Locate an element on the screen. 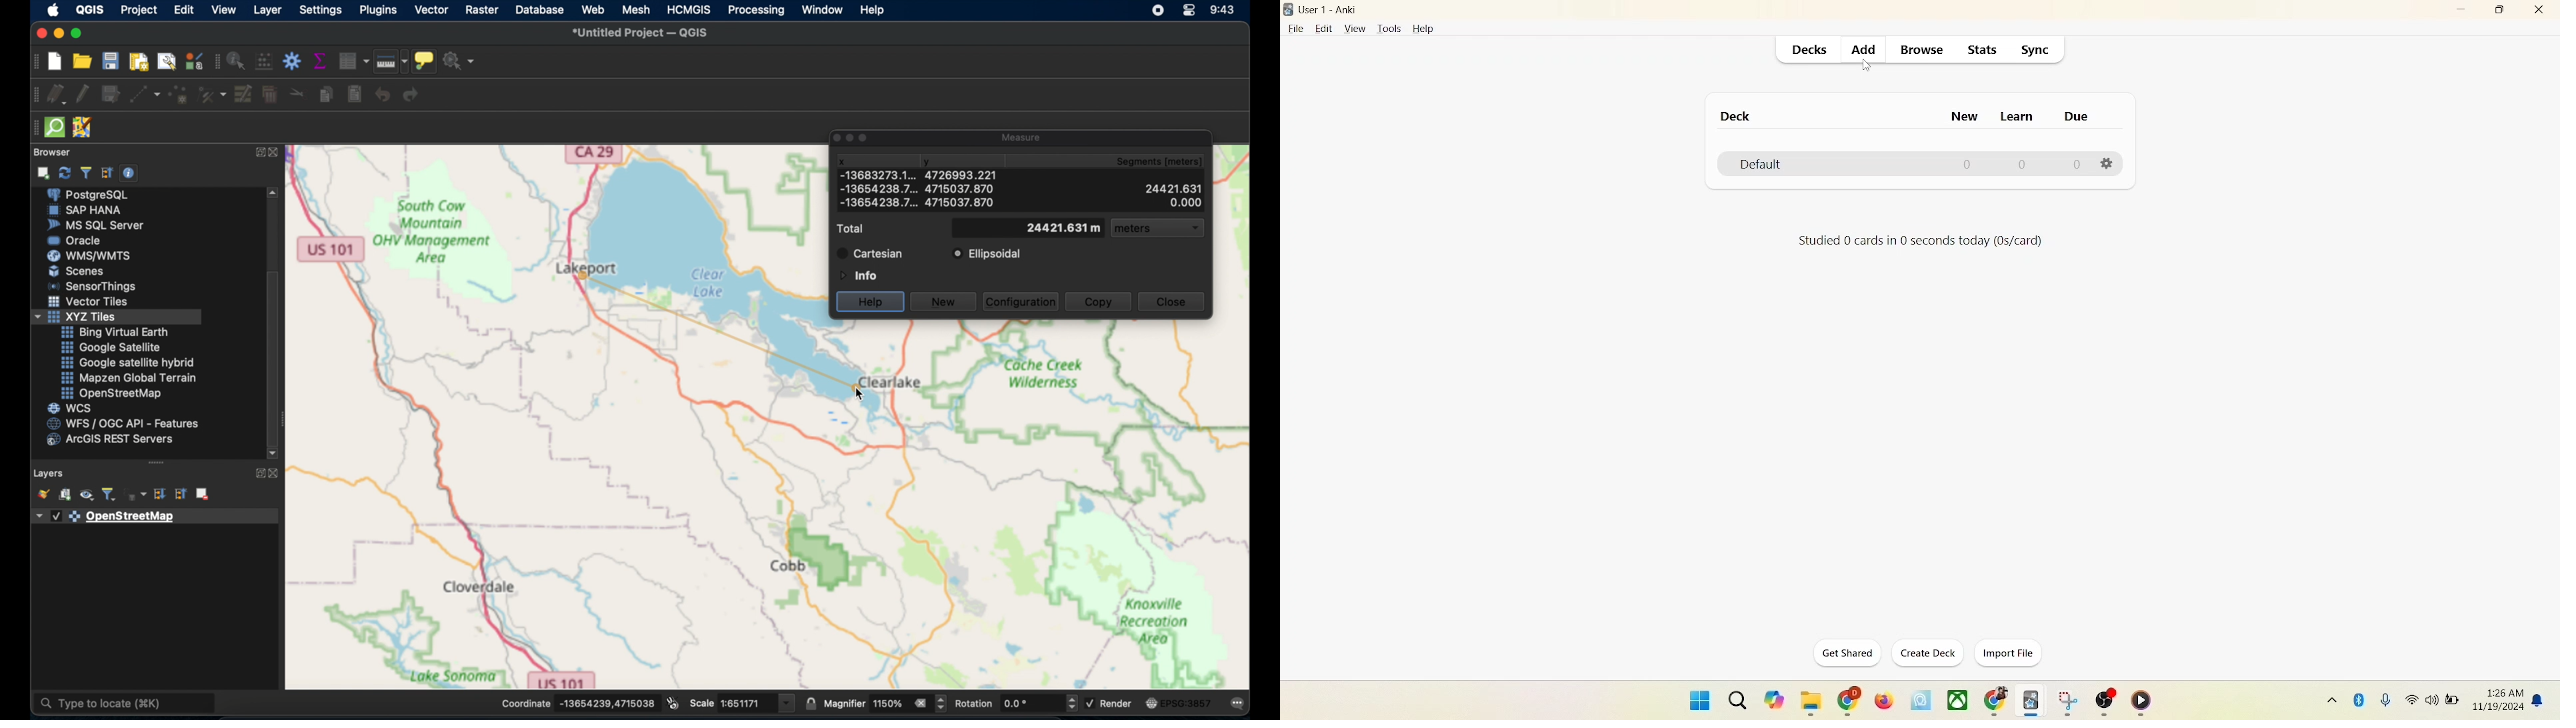 The image size is (2576, 728). -13654238.7... 4715037.870 is located at coordinates (920, 203).